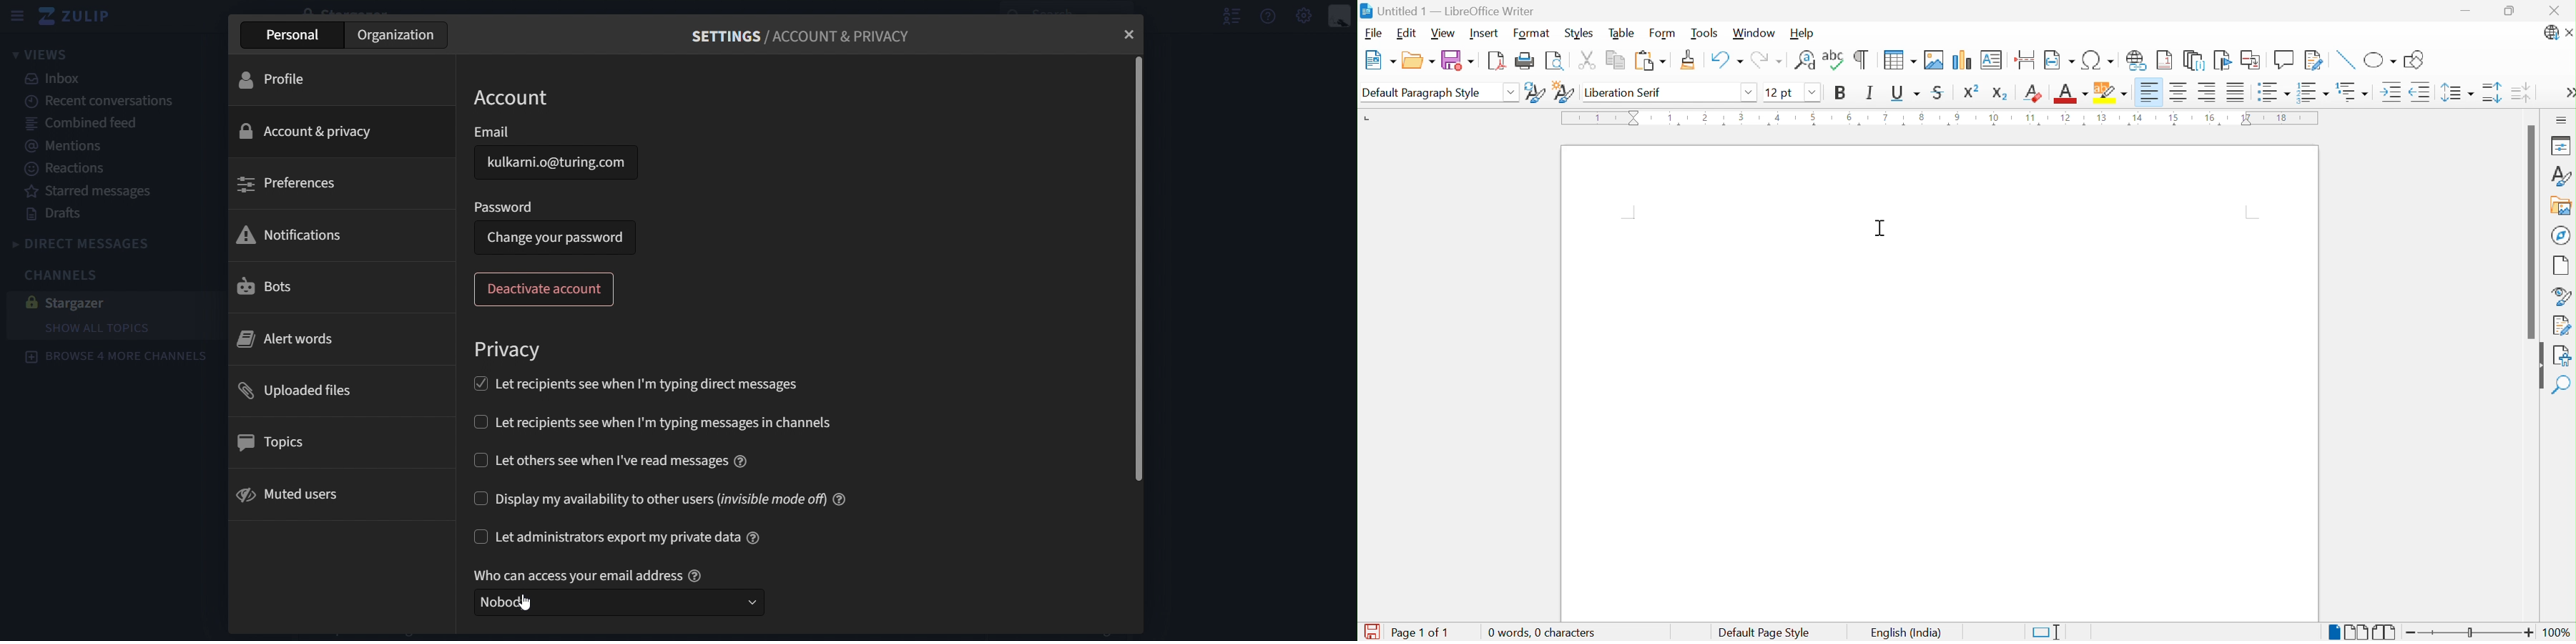  Describe the element at coordinates (2512, 12) in the screenshot. I see `Restore down` at that location.